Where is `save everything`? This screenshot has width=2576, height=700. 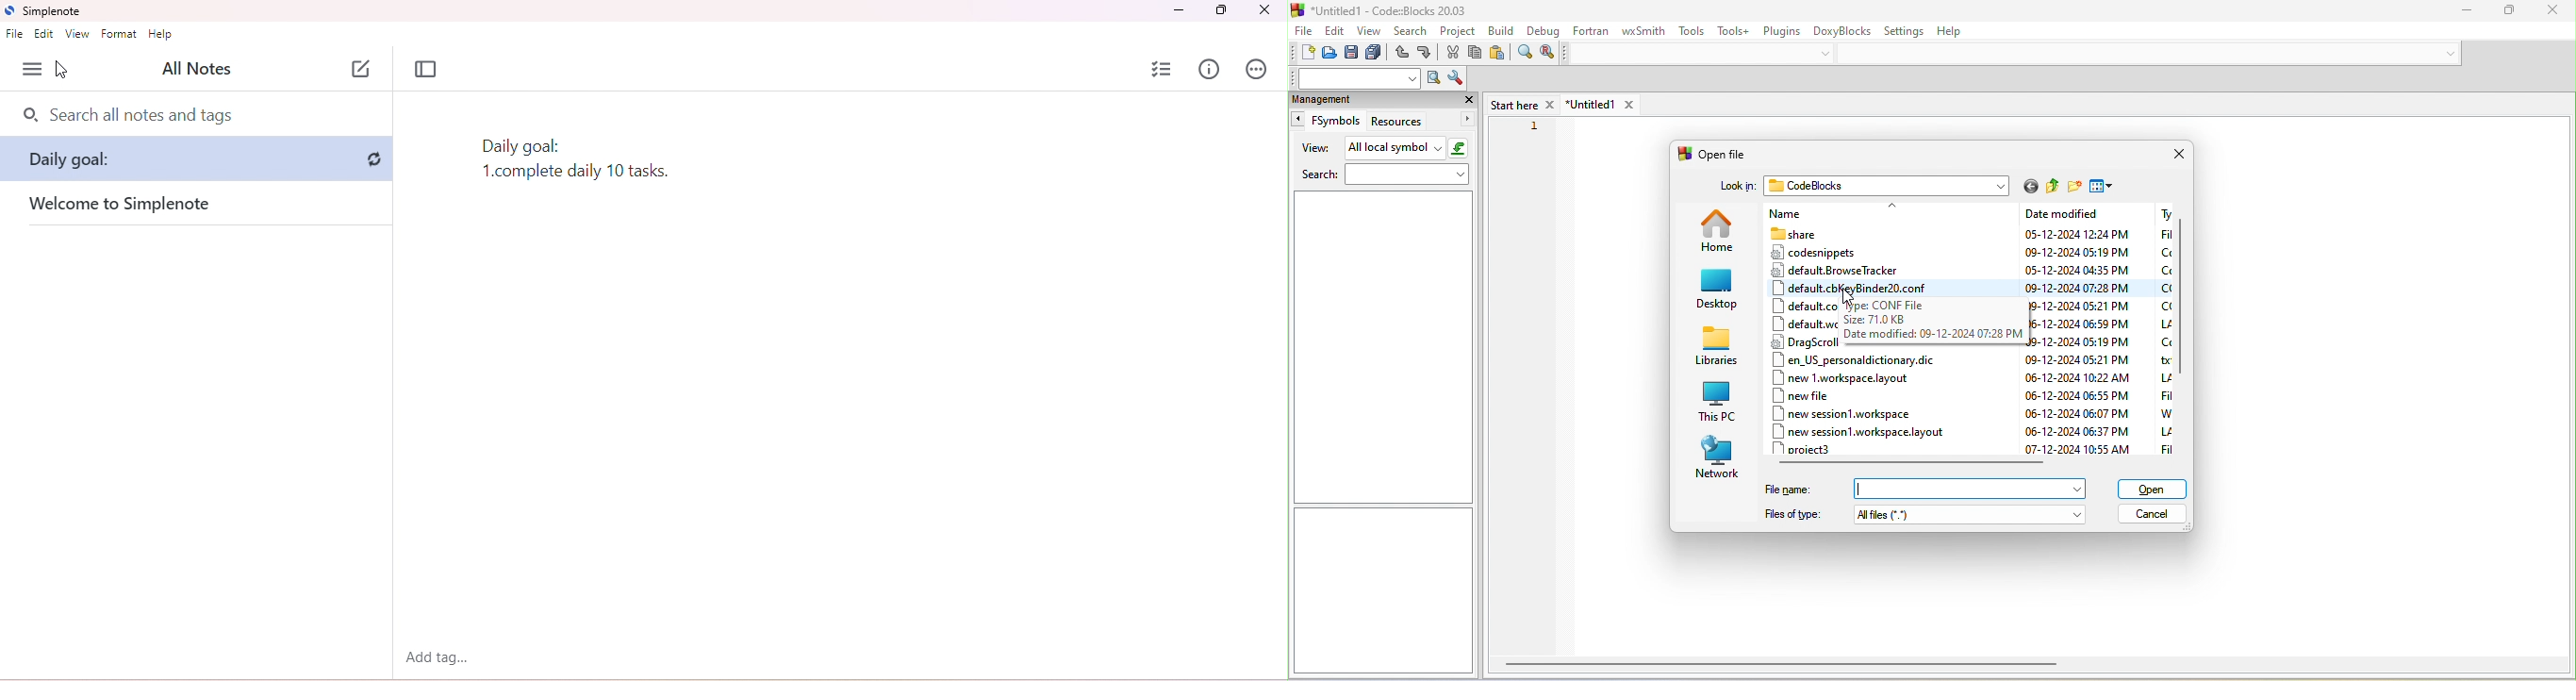
save everything is located at coordinates (1377, 53).